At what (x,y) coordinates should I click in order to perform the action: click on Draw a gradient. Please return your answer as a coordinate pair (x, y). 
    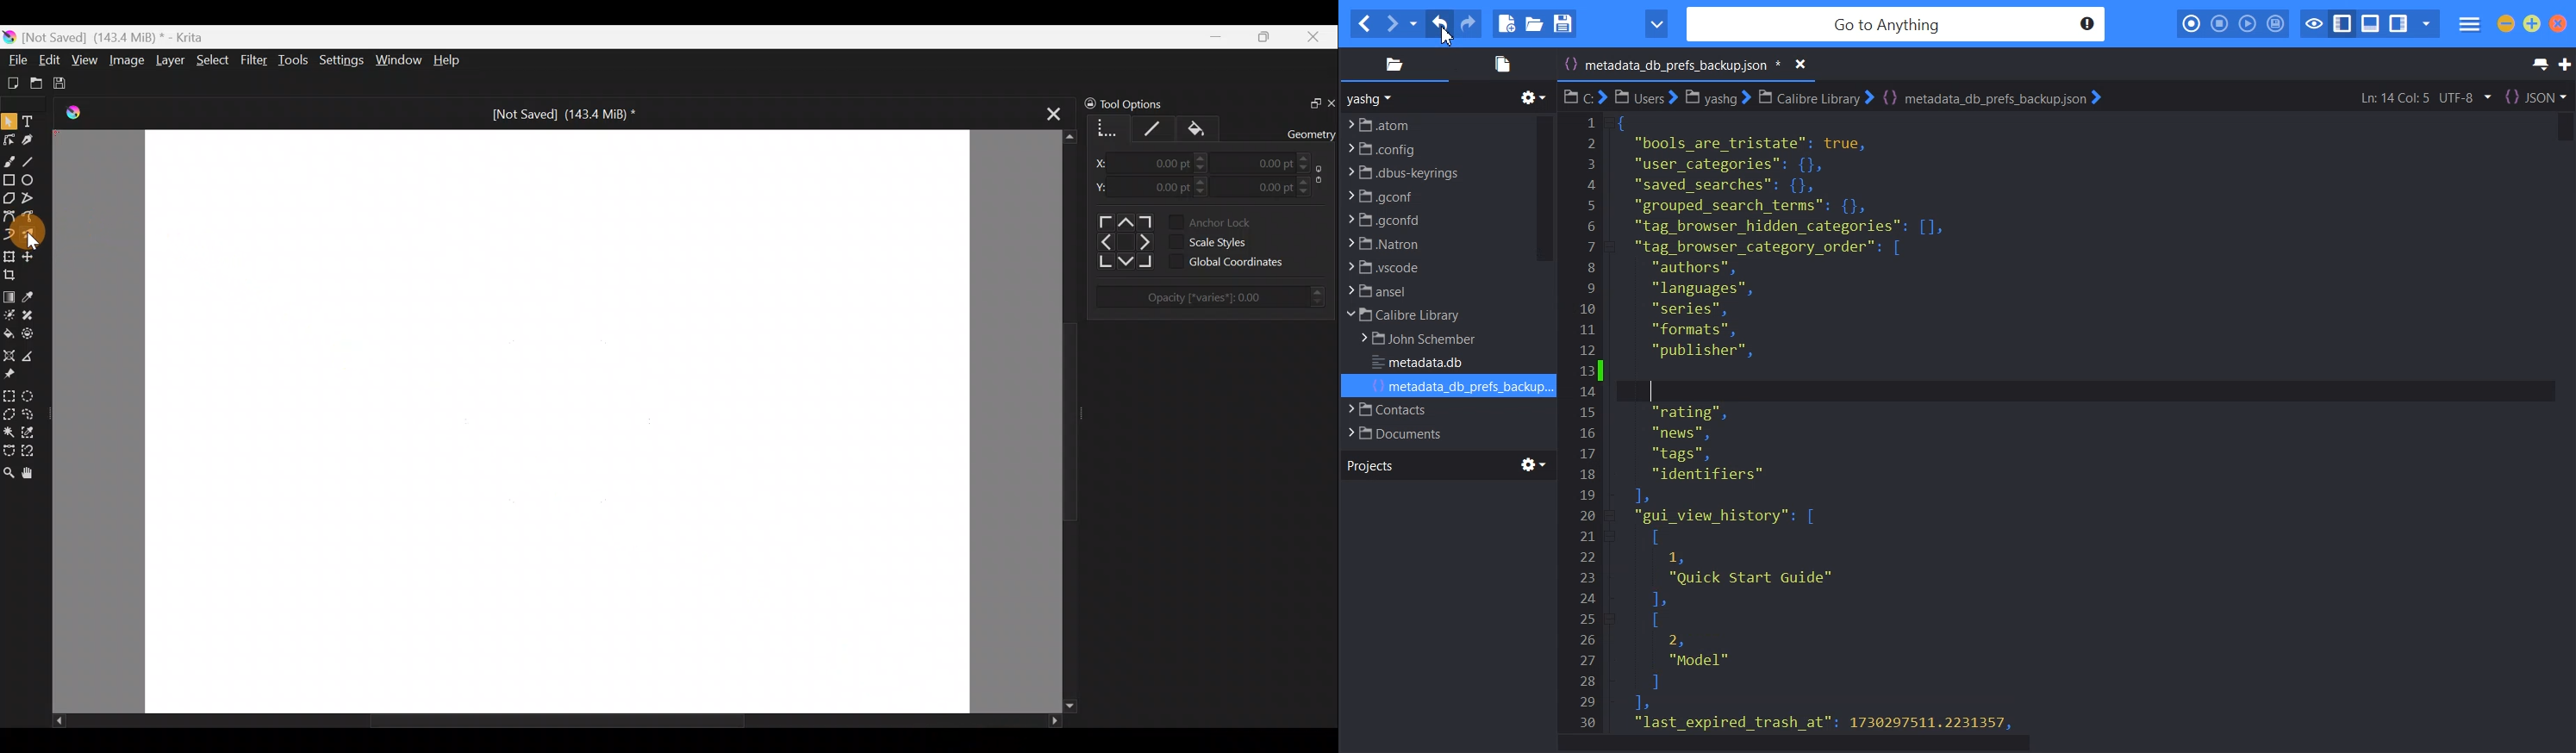
    Looking at the image, I should click on (9, 293).